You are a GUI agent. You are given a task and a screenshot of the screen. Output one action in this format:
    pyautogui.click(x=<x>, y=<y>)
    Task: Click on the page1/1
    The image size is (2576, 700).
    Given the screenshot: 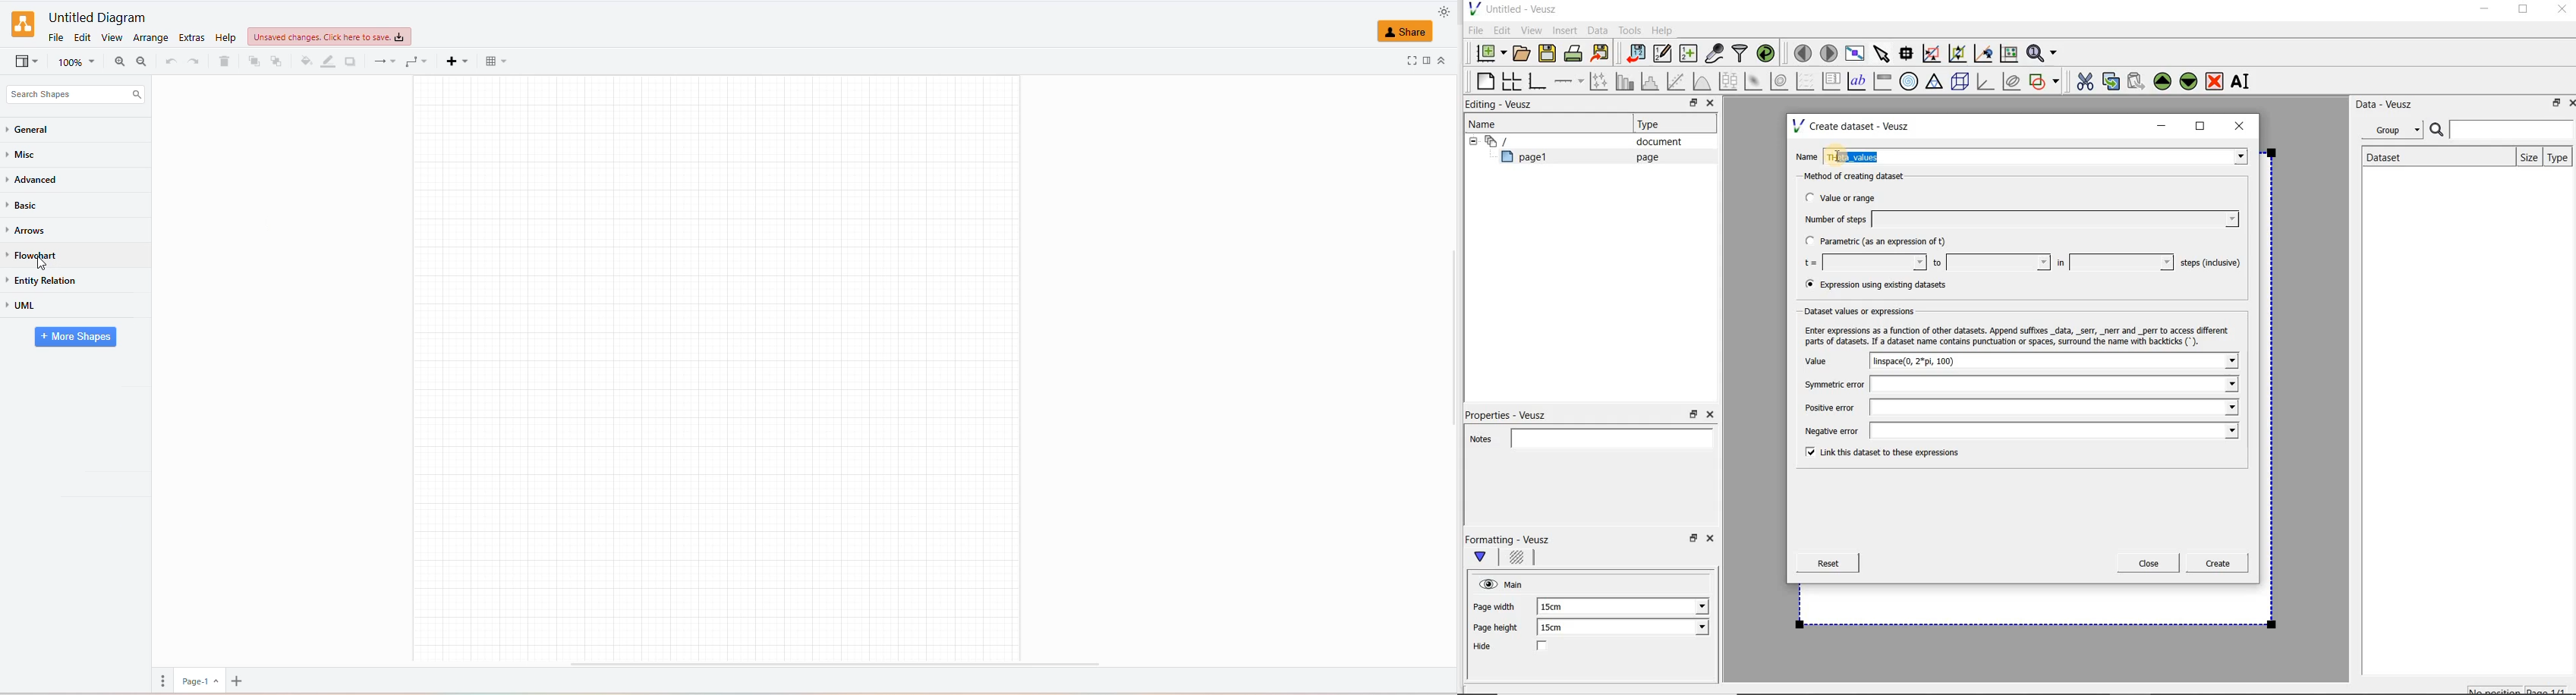 What is the action you would take?
    pyautogui.click(x=2551, y=690)
    